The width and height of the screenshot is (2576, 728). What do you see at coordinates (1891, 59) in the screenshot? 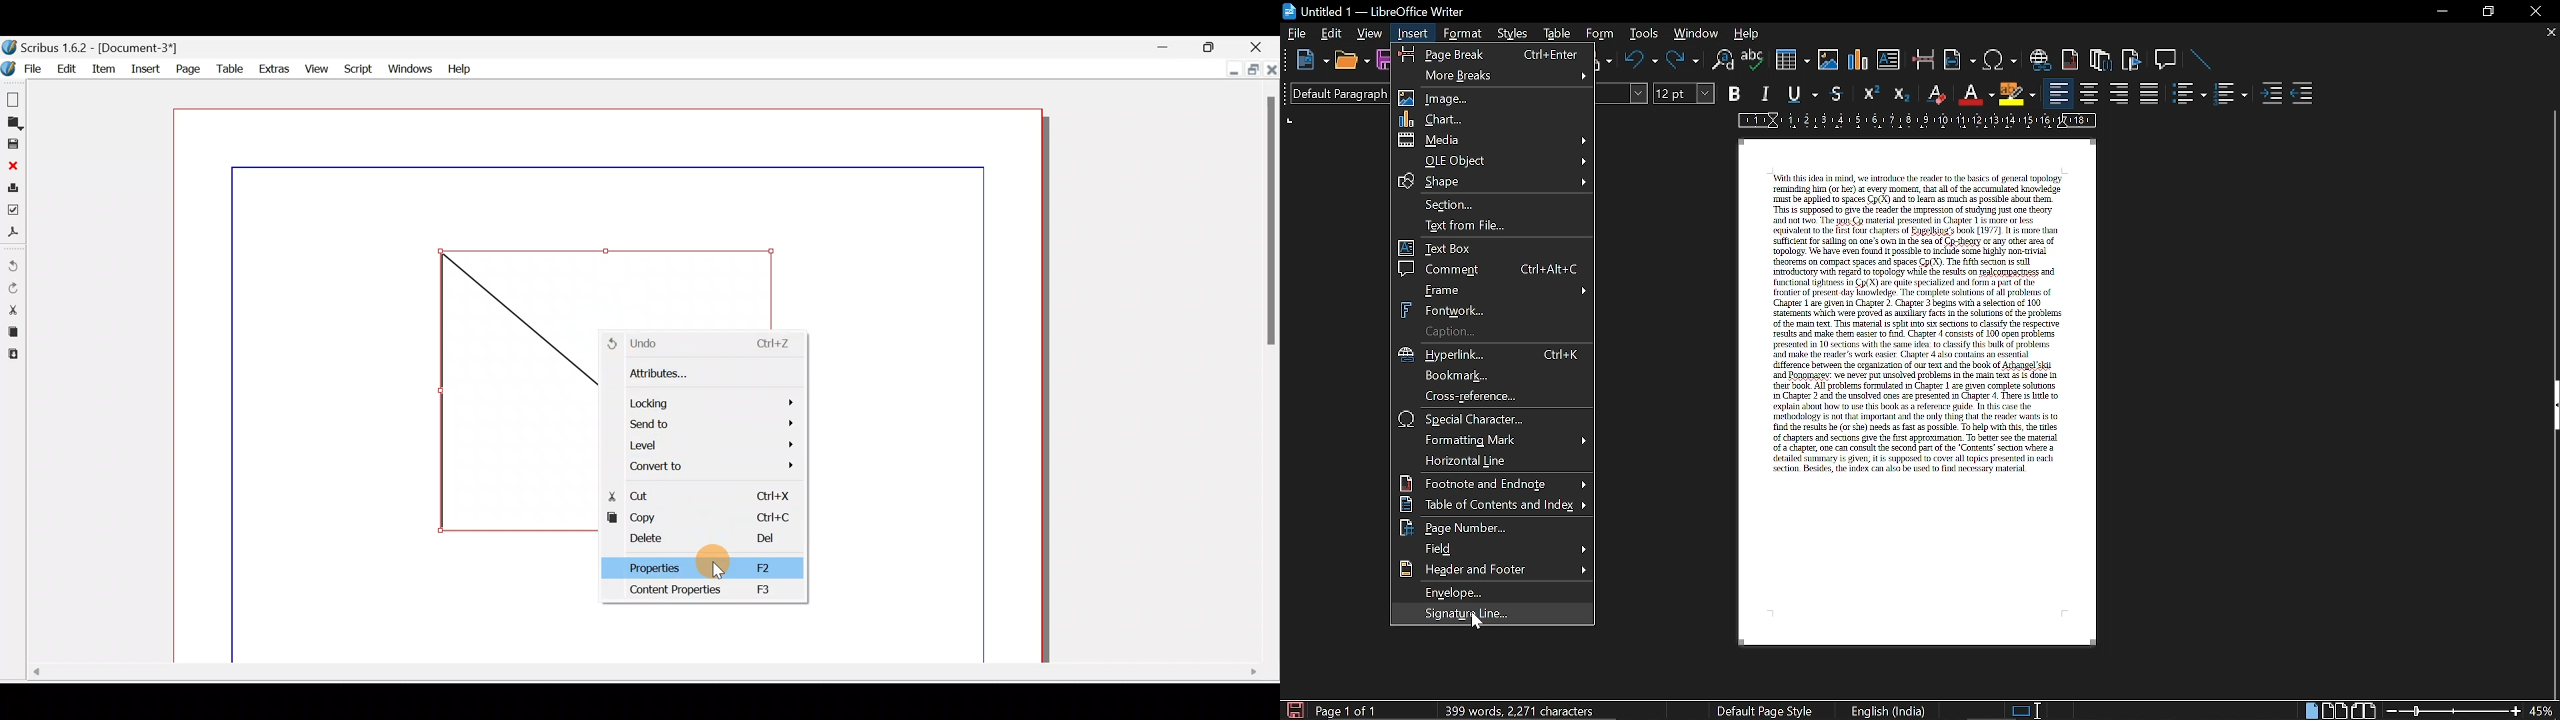
I see `insert text` at bounding box center [1891, 59].